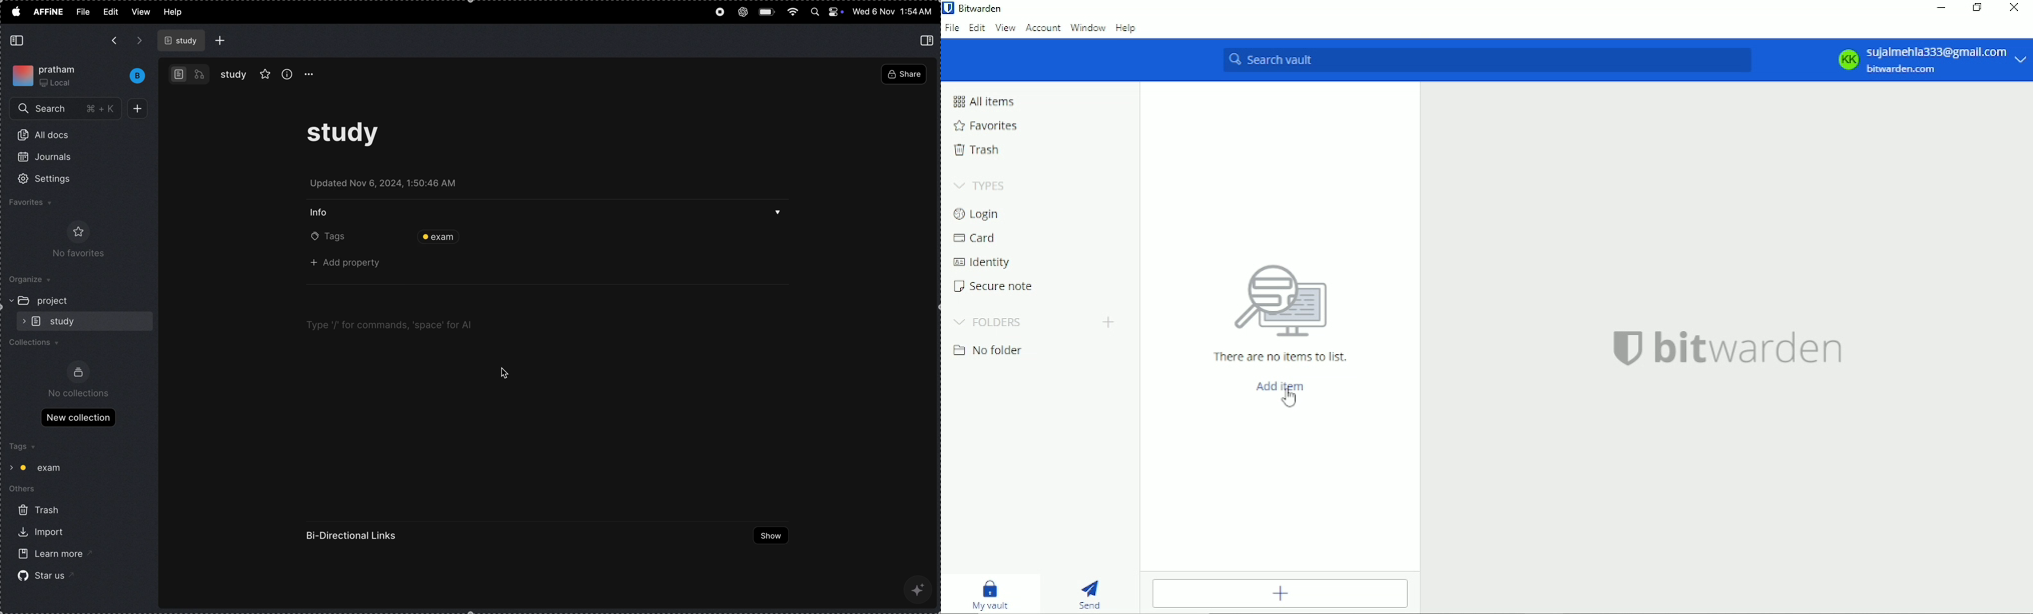  I want to click on add file, so click(221, 40).